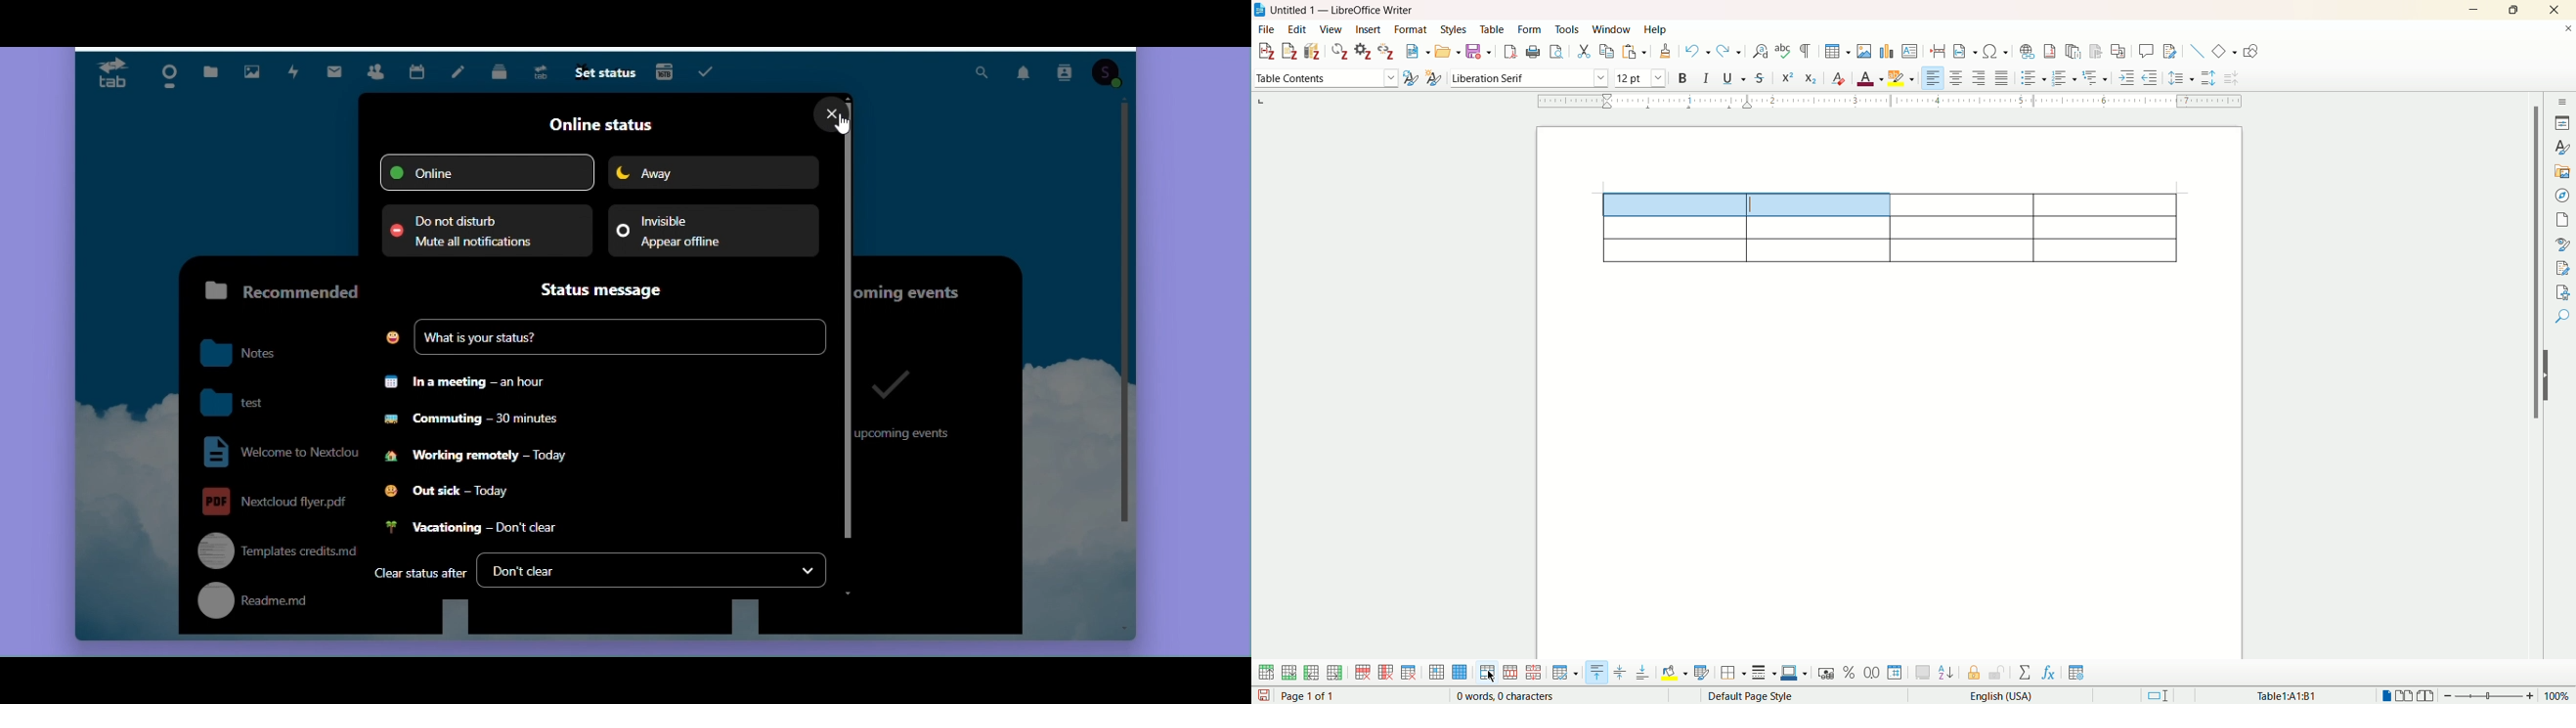 This screenshot has height=728, width=2576. What do you see at coordinates (1265, 52) in the screenshot?
I see `add citation` at bounding box center [1265, 52].